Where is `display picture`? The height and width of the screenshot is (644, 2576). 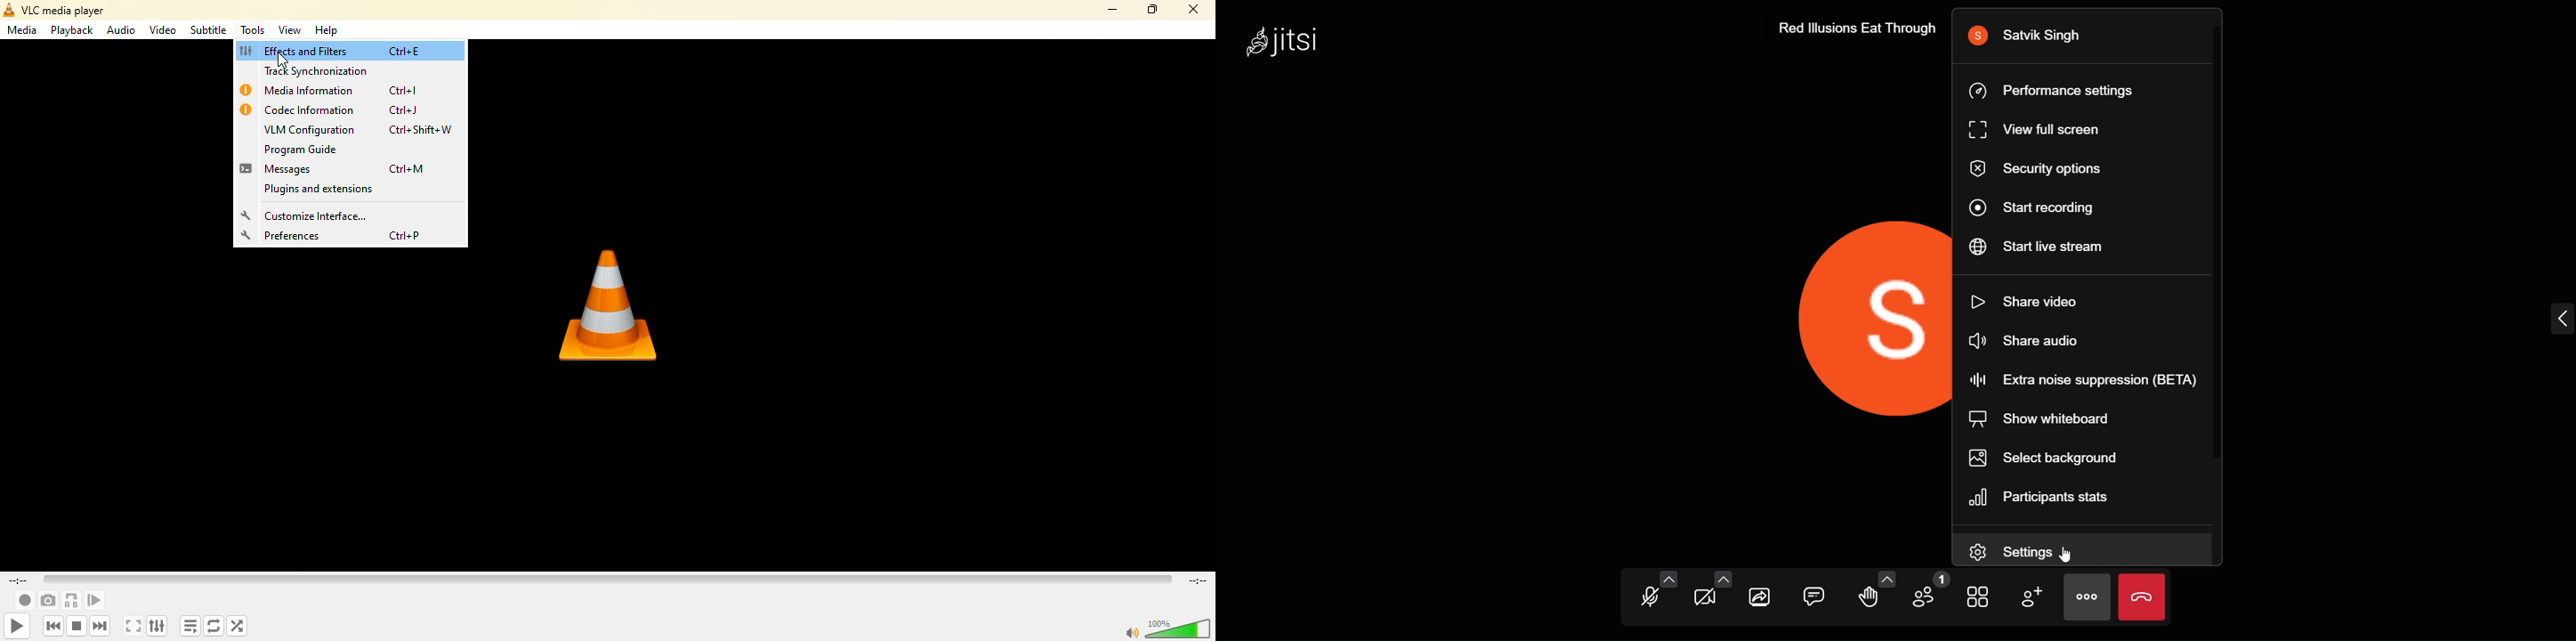
display picture is located at coordinates (1853, 315).